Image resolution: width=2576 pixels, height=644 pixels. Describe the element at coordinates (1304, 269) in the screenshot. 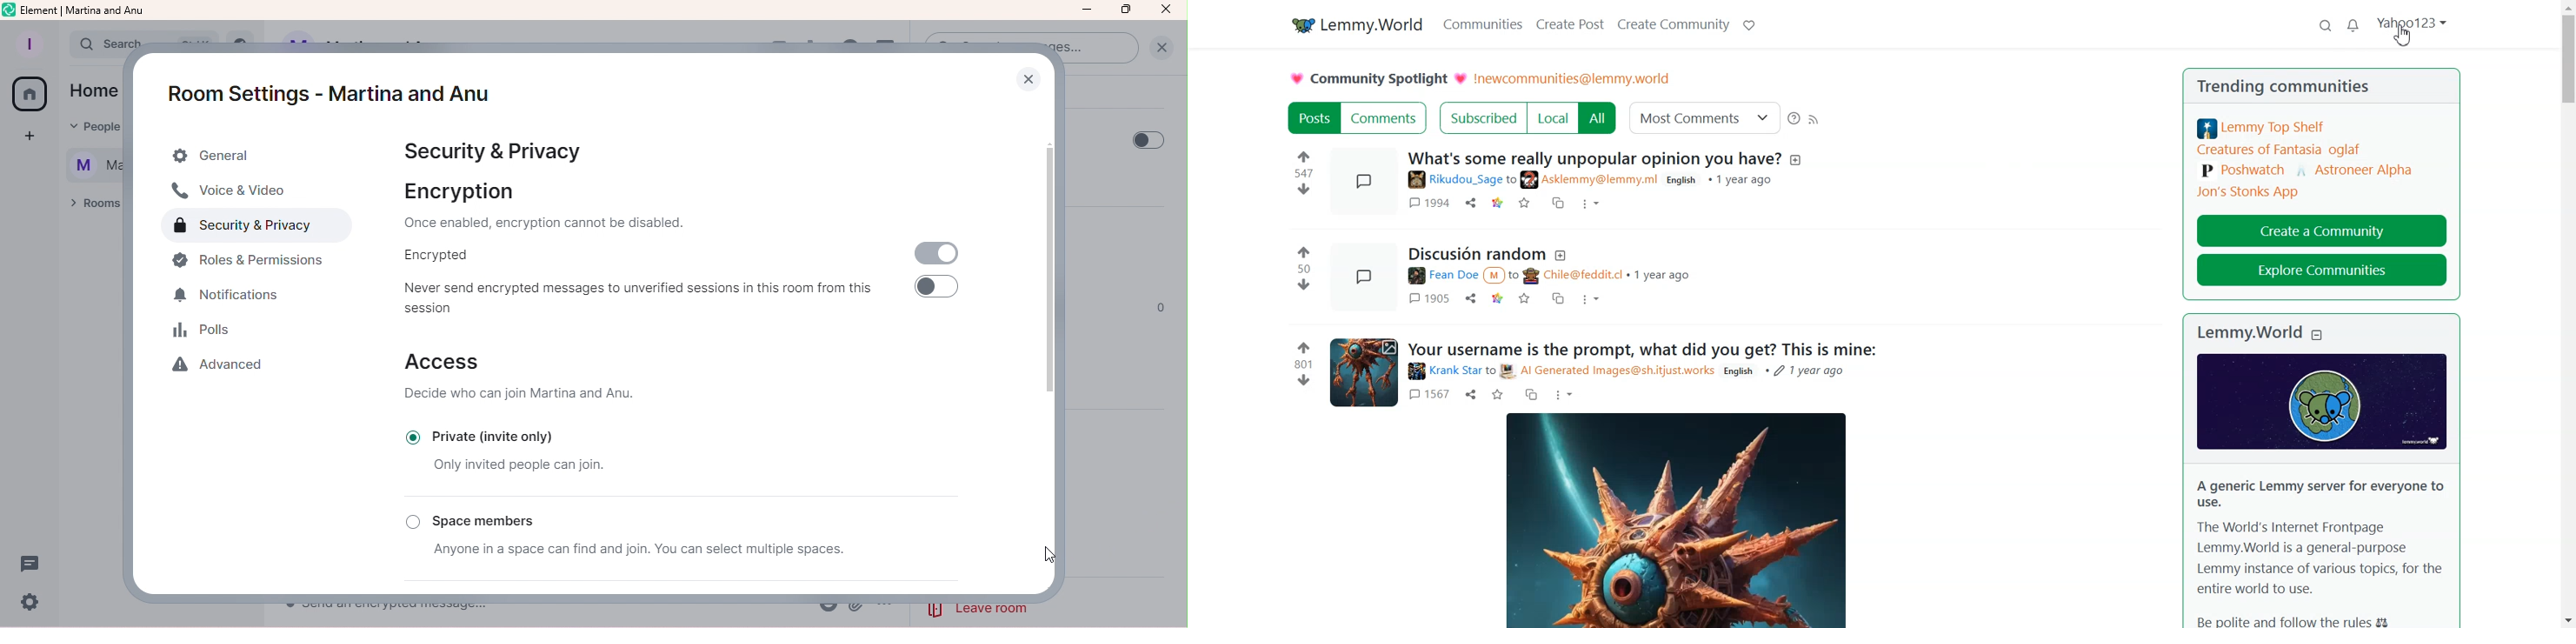

I see `50` at that location.